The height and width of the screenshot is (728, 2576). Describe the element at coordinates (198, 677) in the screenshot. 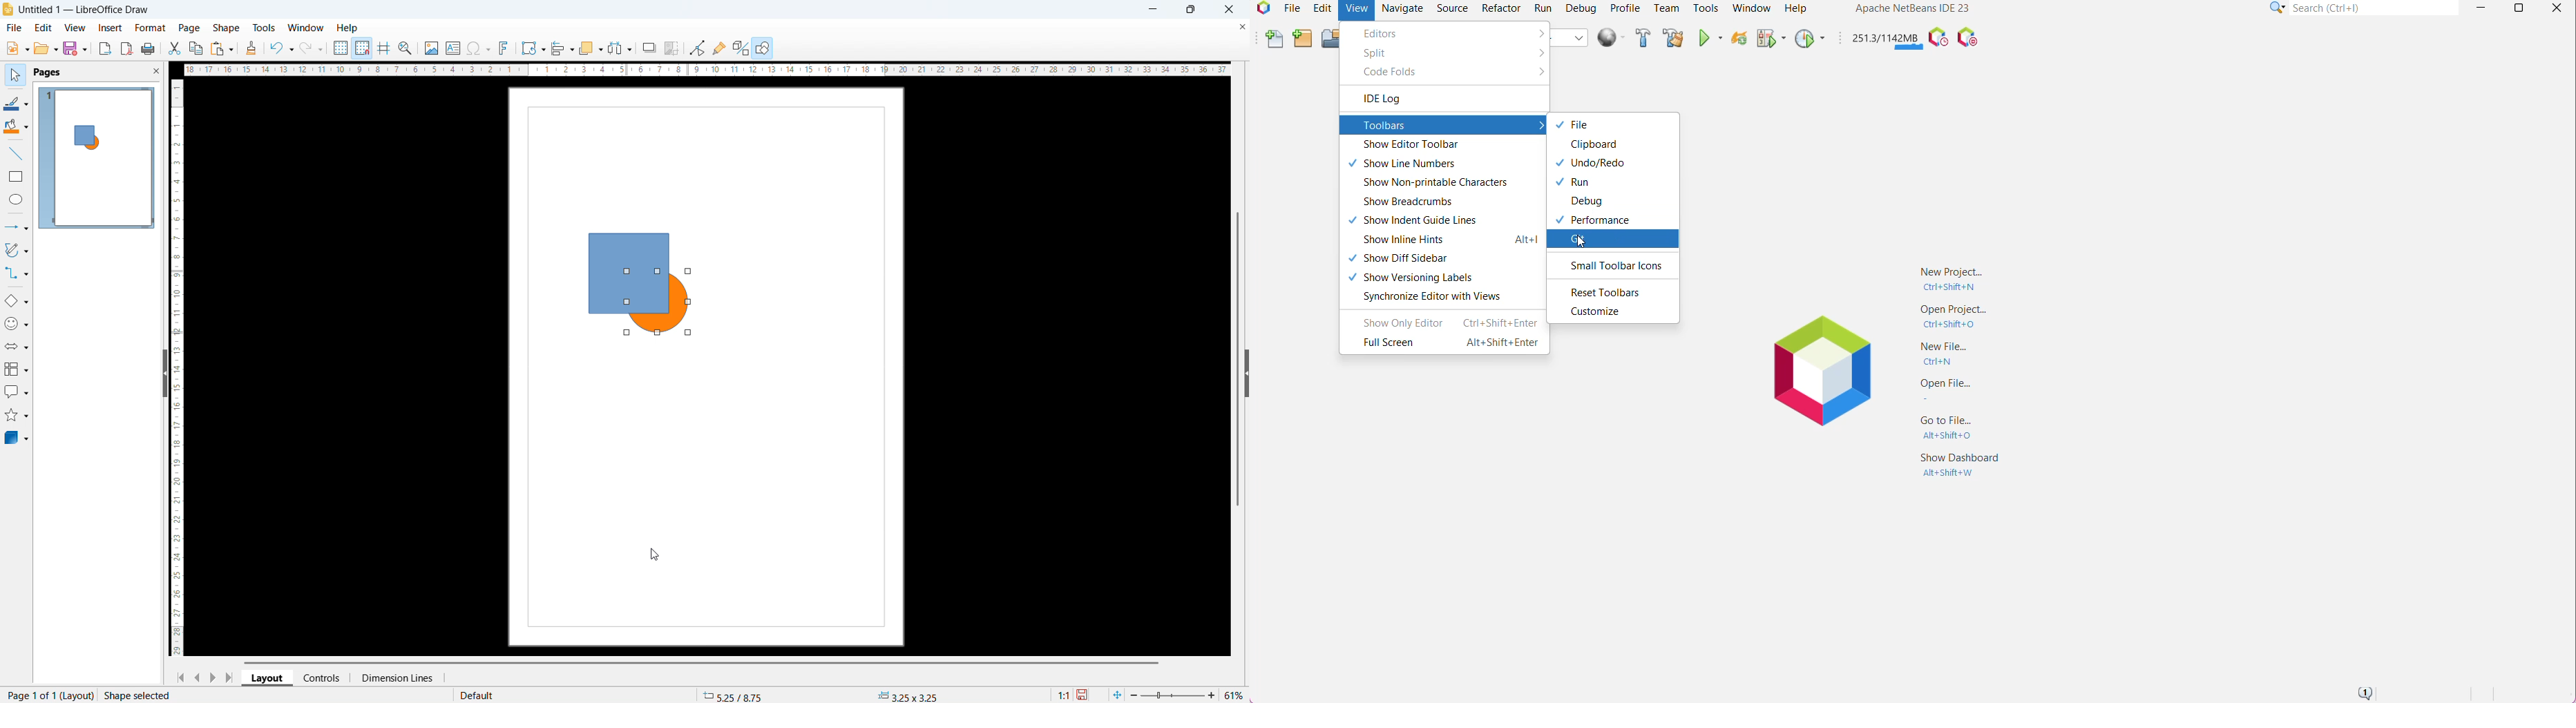

I see `previous page` at that location.